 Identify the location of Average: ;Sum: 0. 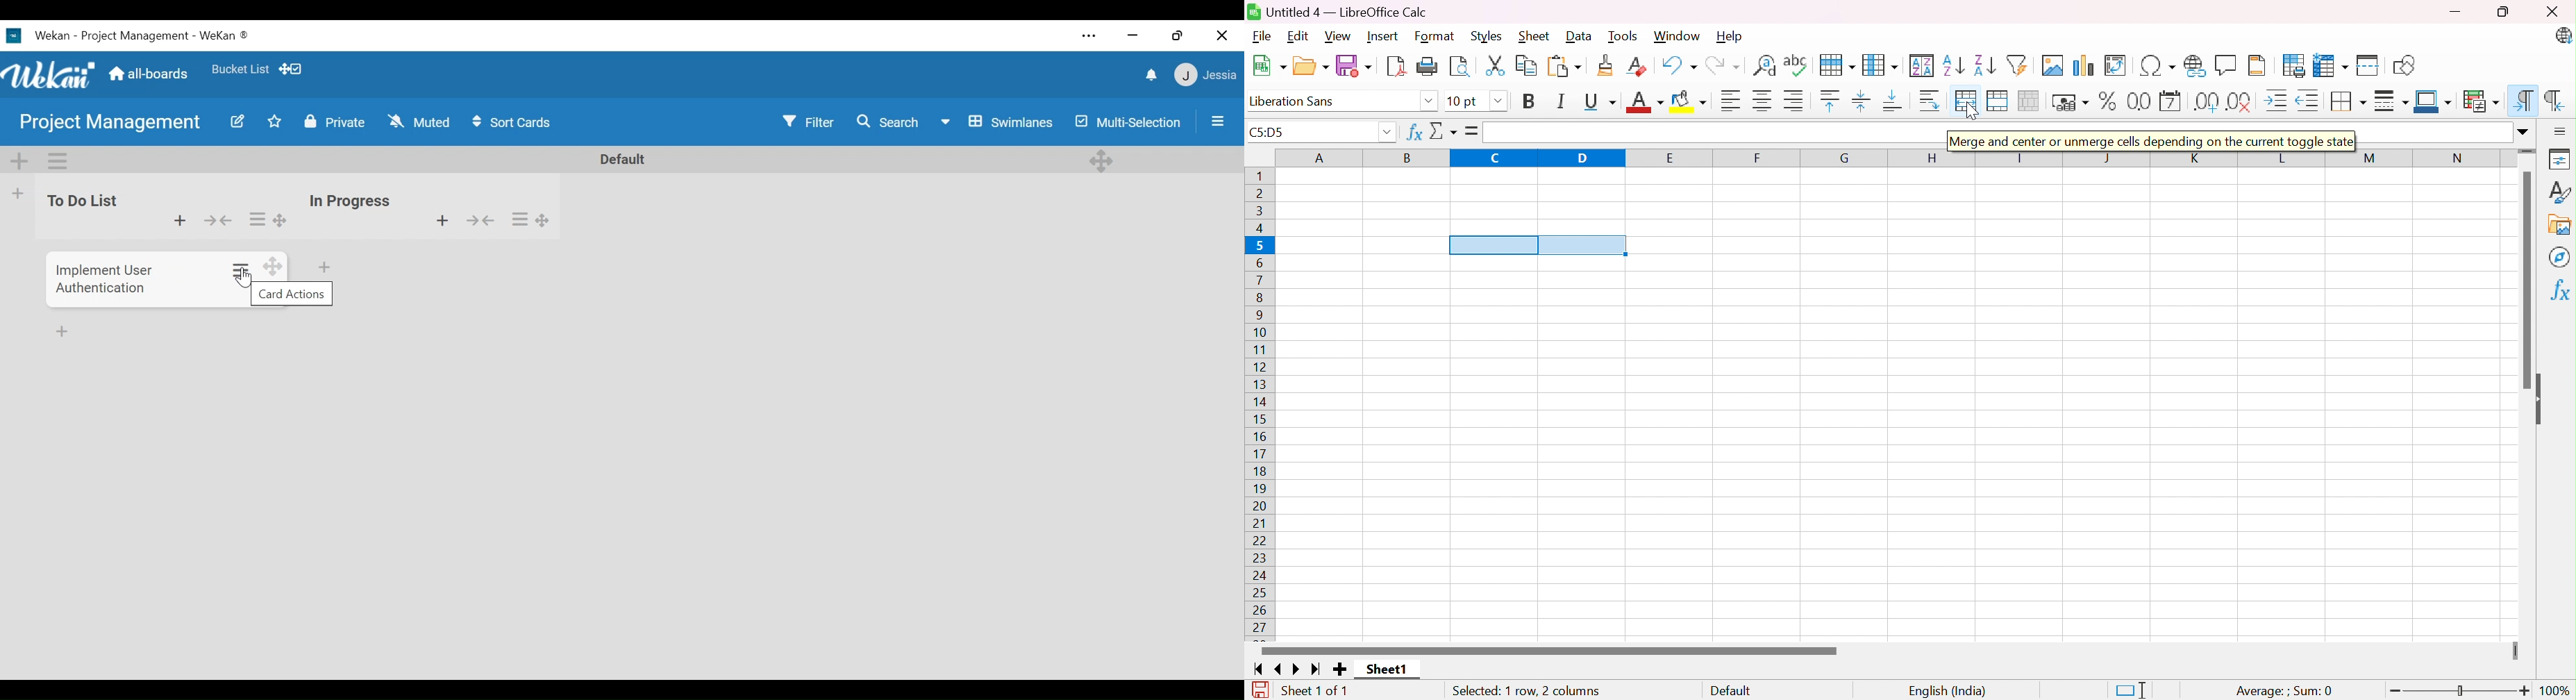
(2284, 689).